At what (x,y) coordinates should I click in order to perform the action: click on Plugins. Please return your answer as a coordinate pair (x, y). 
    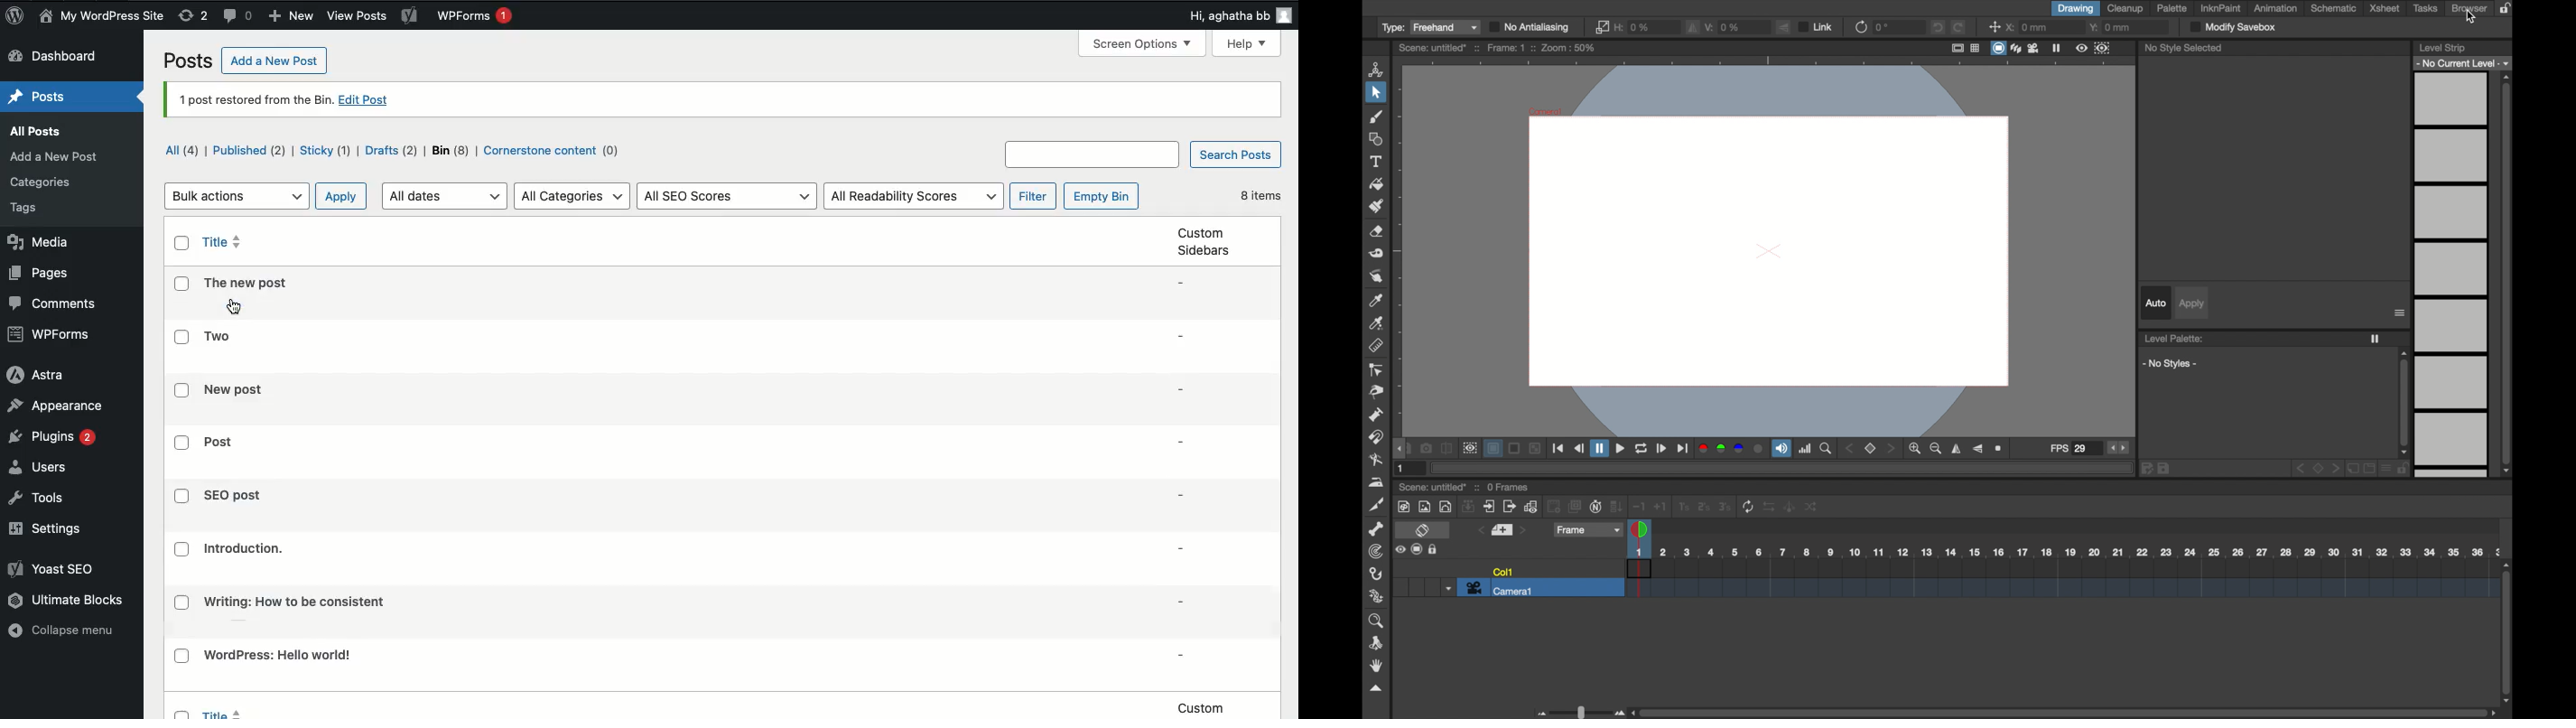
    Looking at the image, I should click on (51, 437).